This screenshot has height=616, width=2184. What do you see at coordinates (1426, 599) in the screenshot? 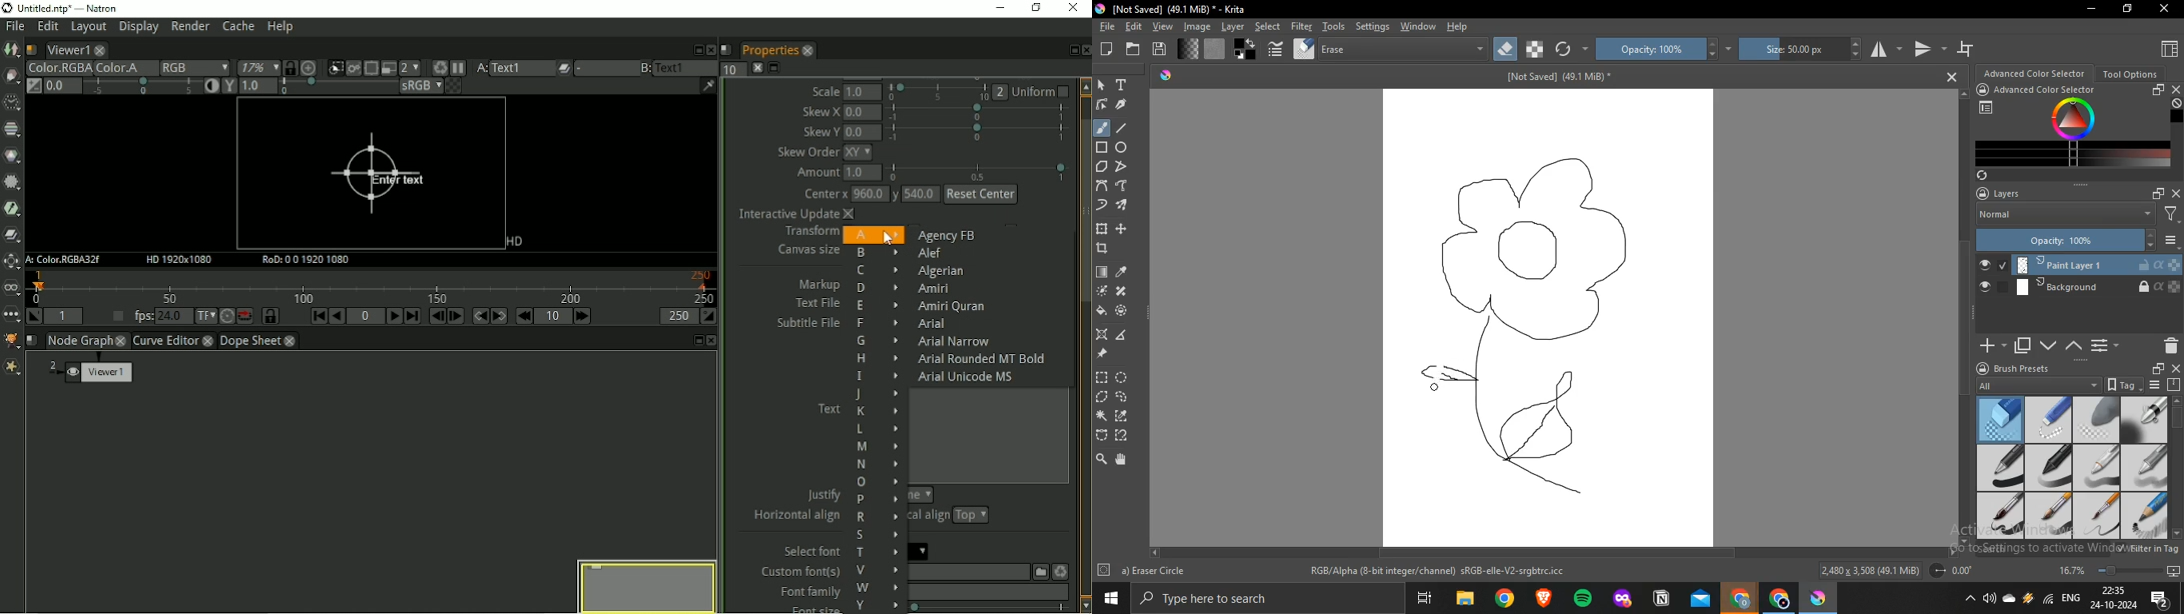
I see `Application` at bounding box center [1426, 599].